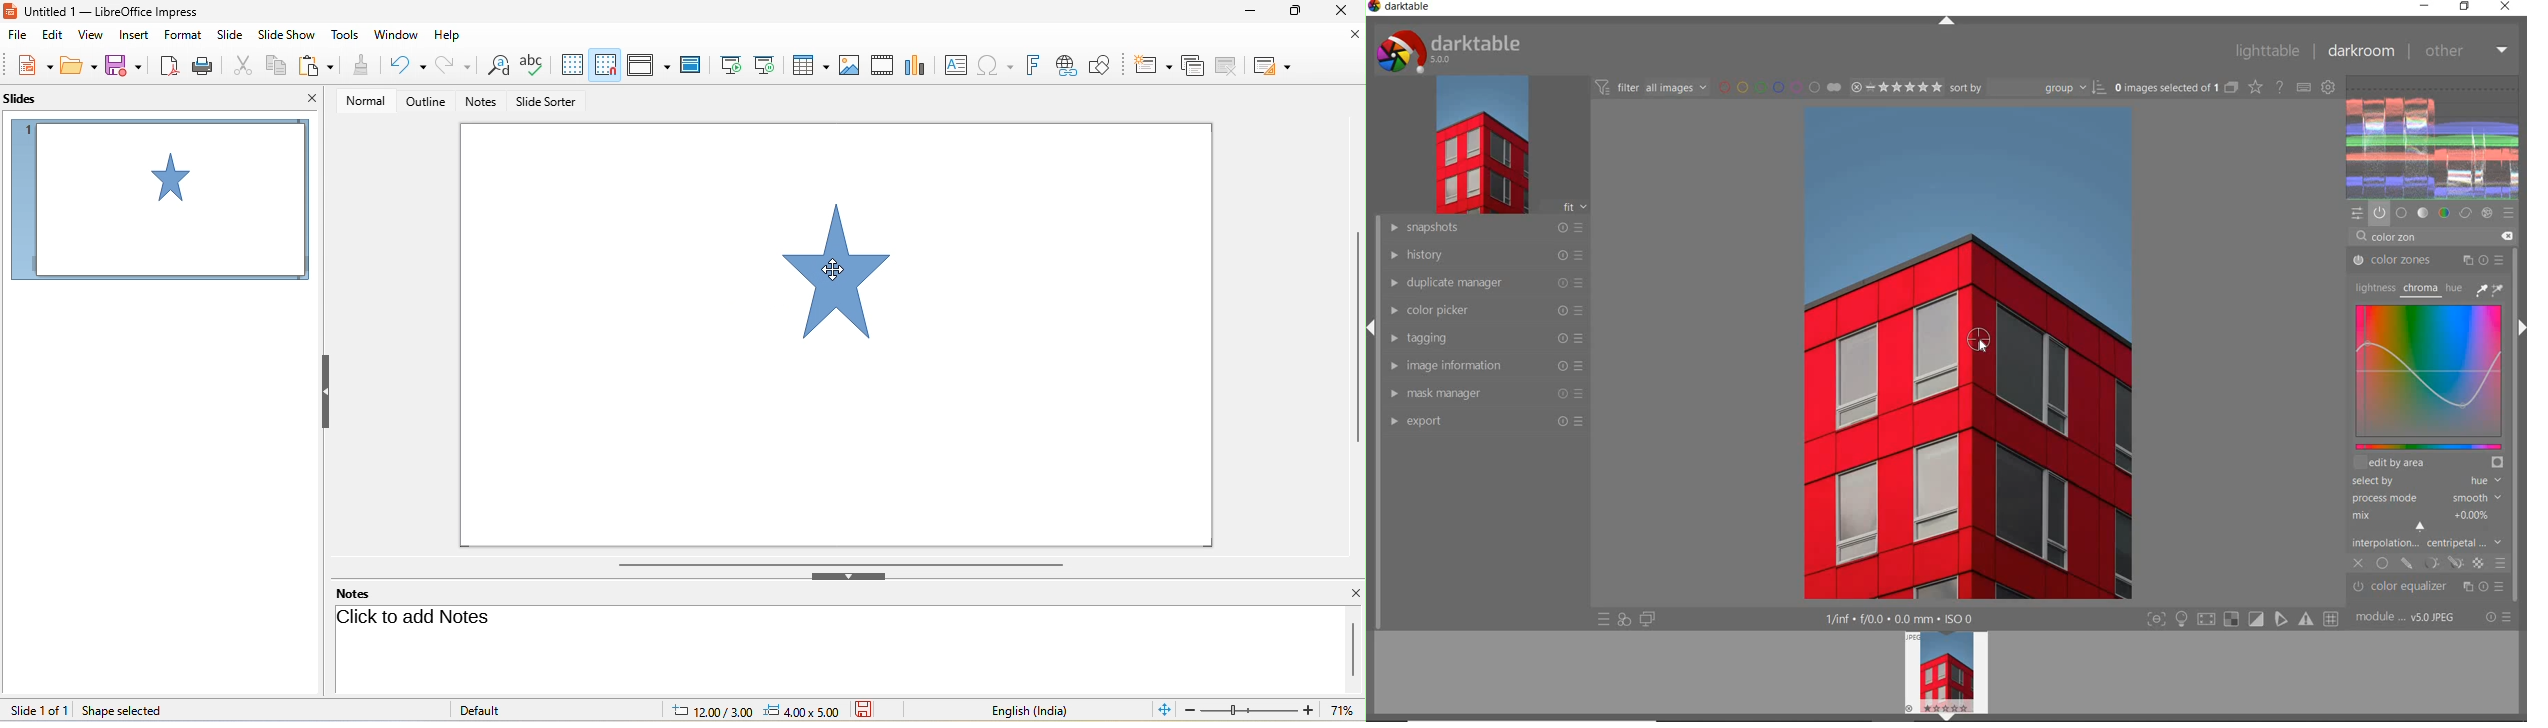 This screenshot has width=2548, height=728. What do you see at coordinates (33, 65) in the screenshot?
I see `new` at bounding box center [33, 65].